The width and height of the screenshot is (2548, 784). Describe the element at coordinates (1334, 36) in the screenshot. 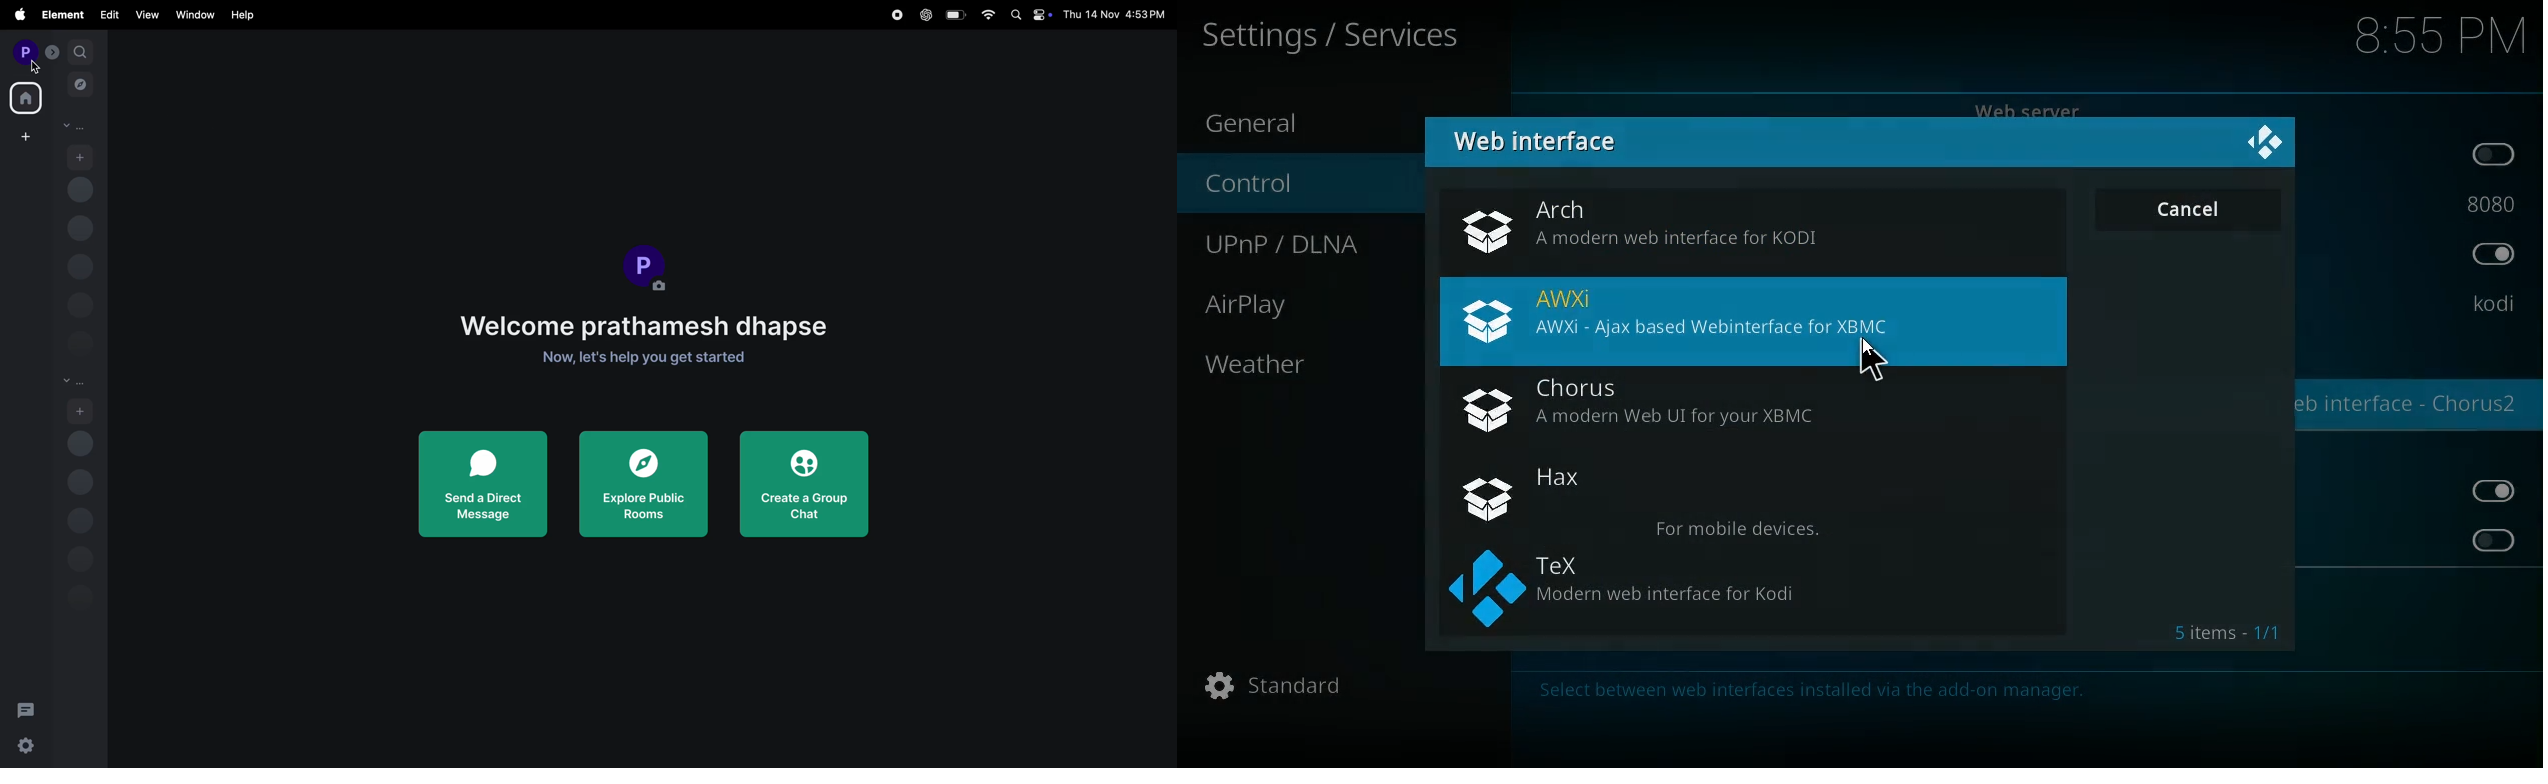

I see `Settings / Services` at that location.